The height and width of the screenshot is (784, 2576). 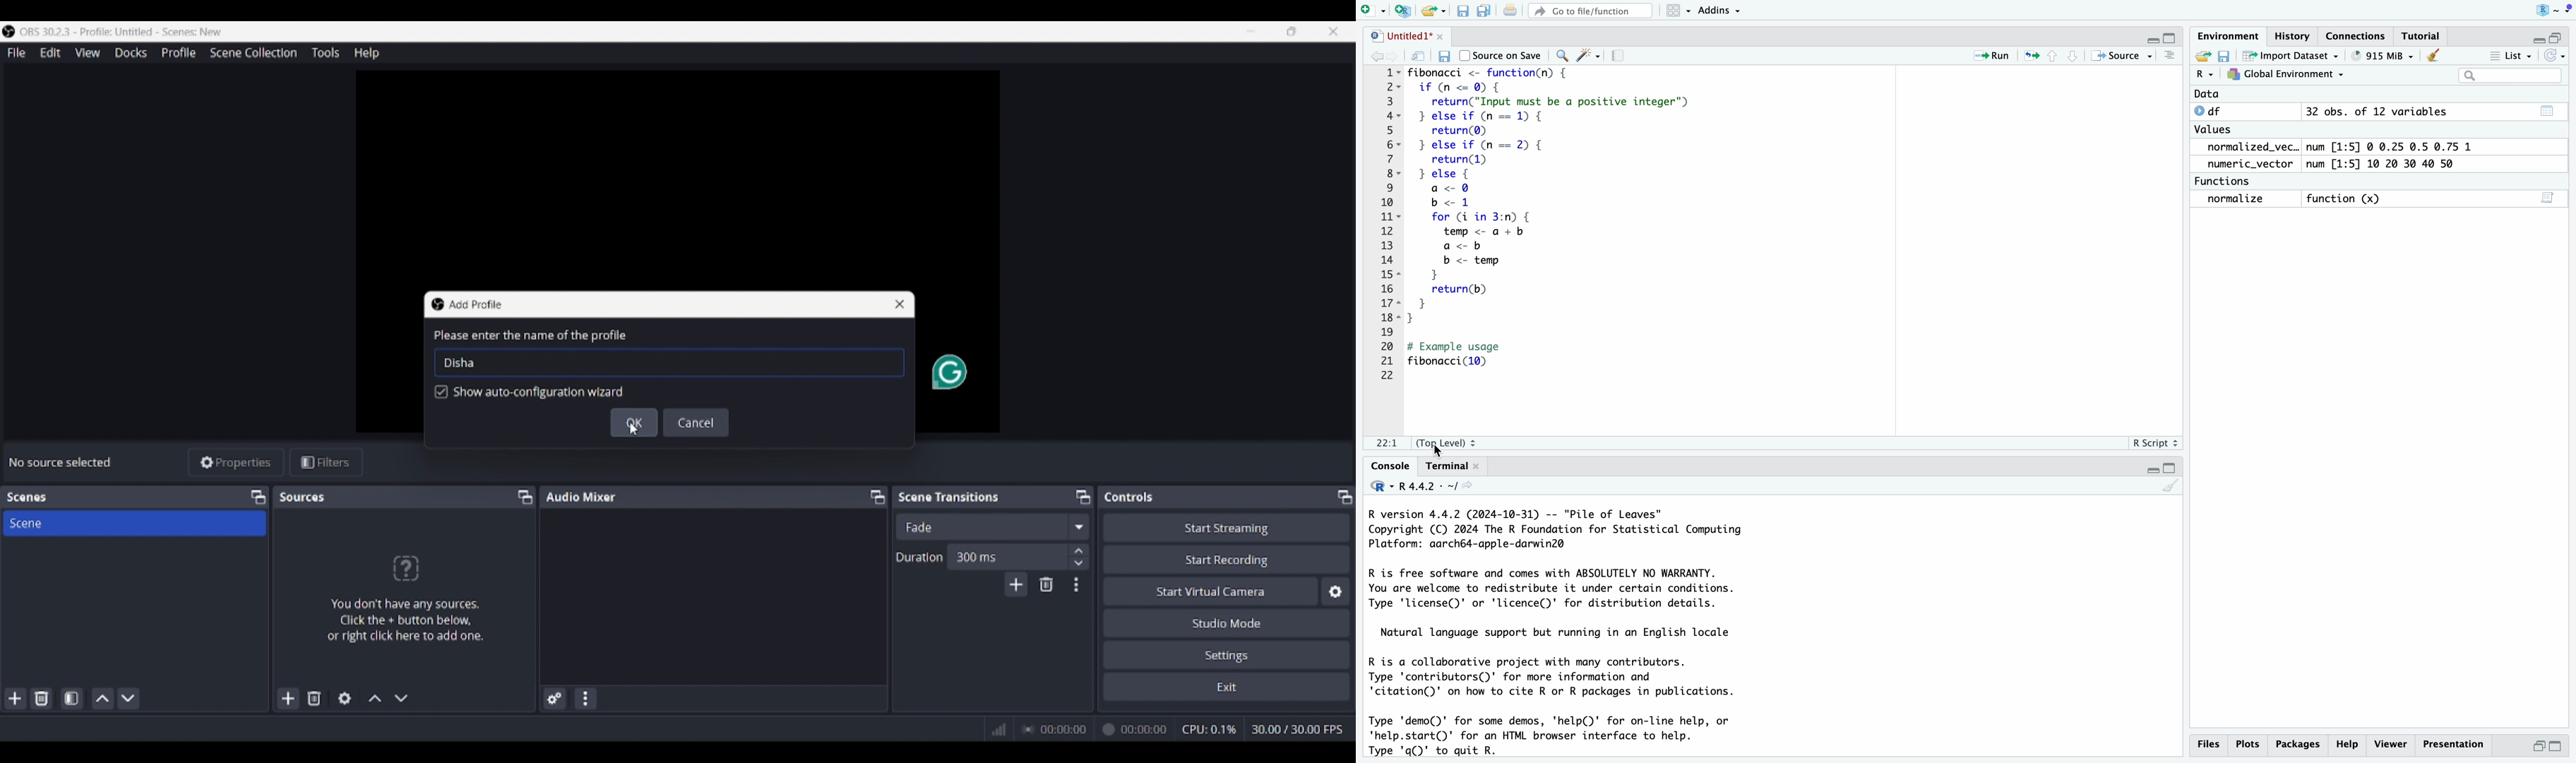 What do you see at coordinates (2226, 36) in the screenshot?
I see `environment` at bounding box center [2226, 36].